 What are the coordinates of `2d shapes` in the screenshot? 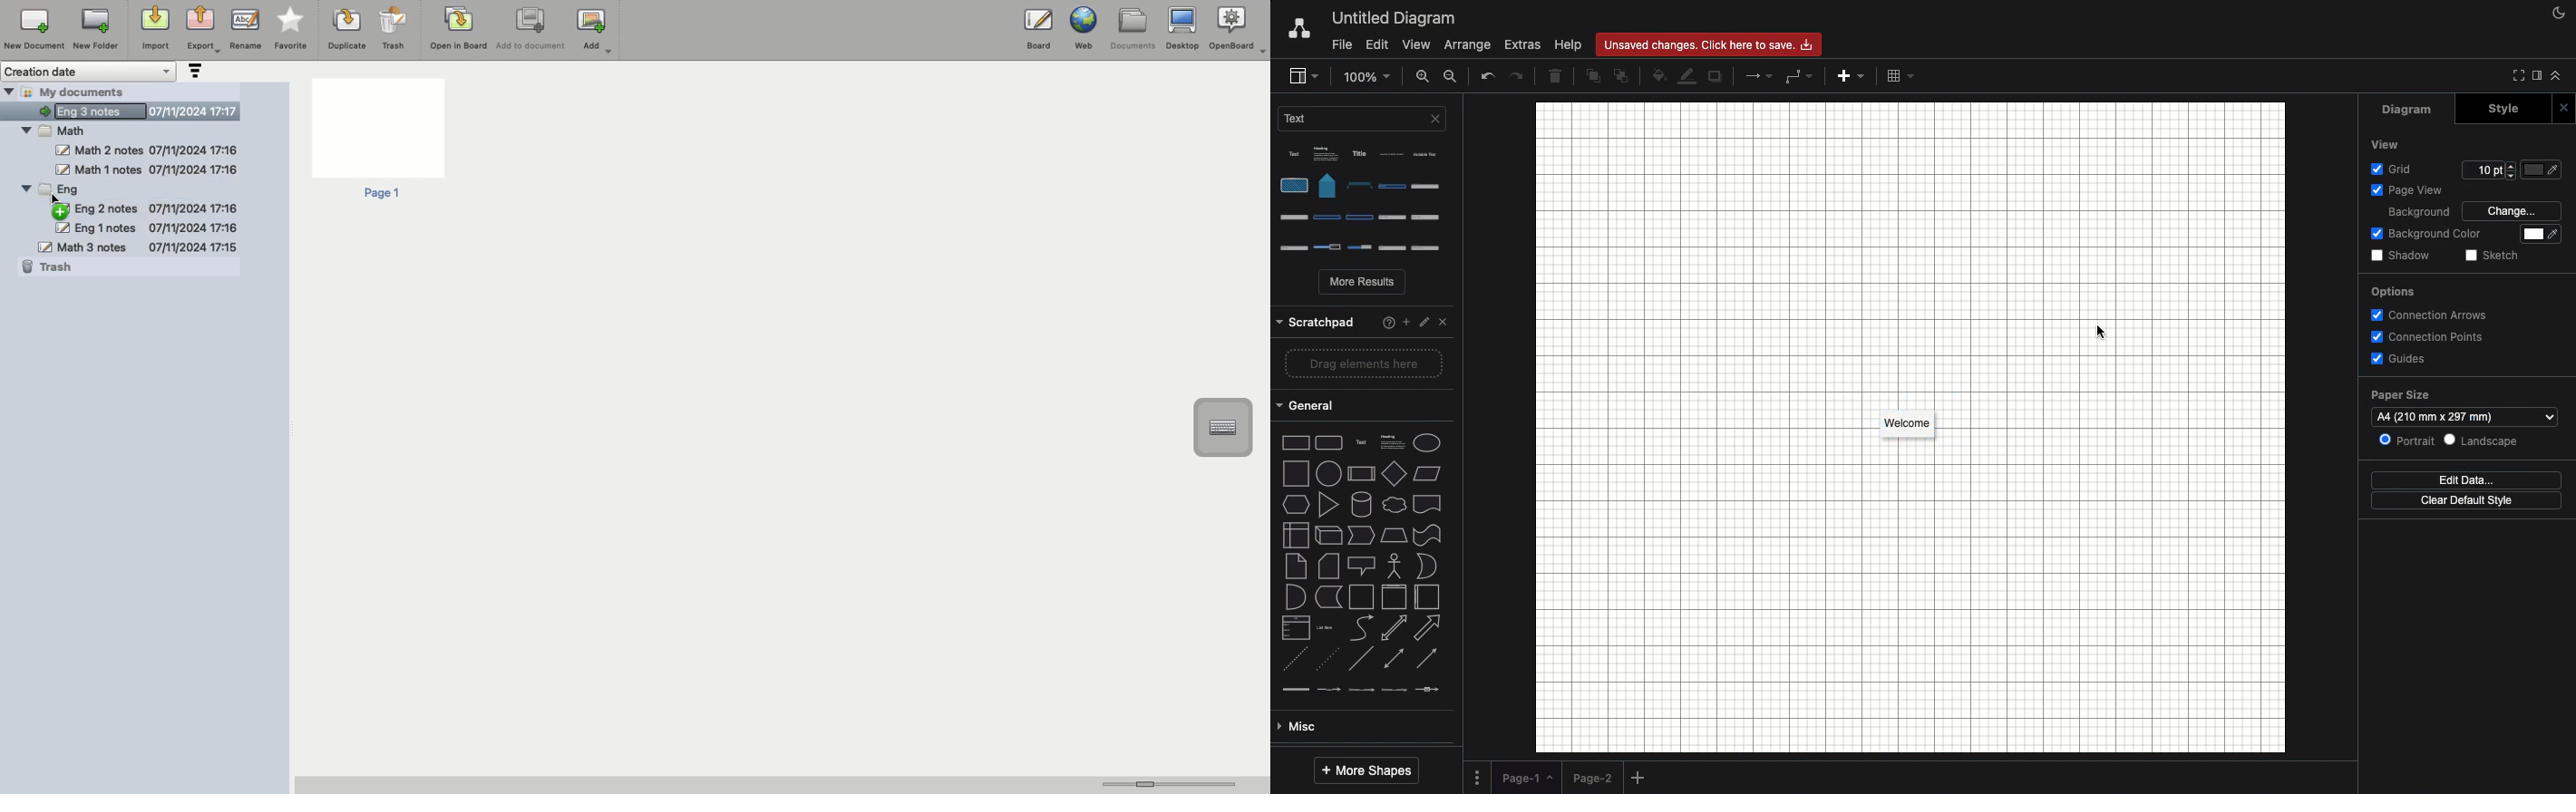 It's located at (1363, 370).